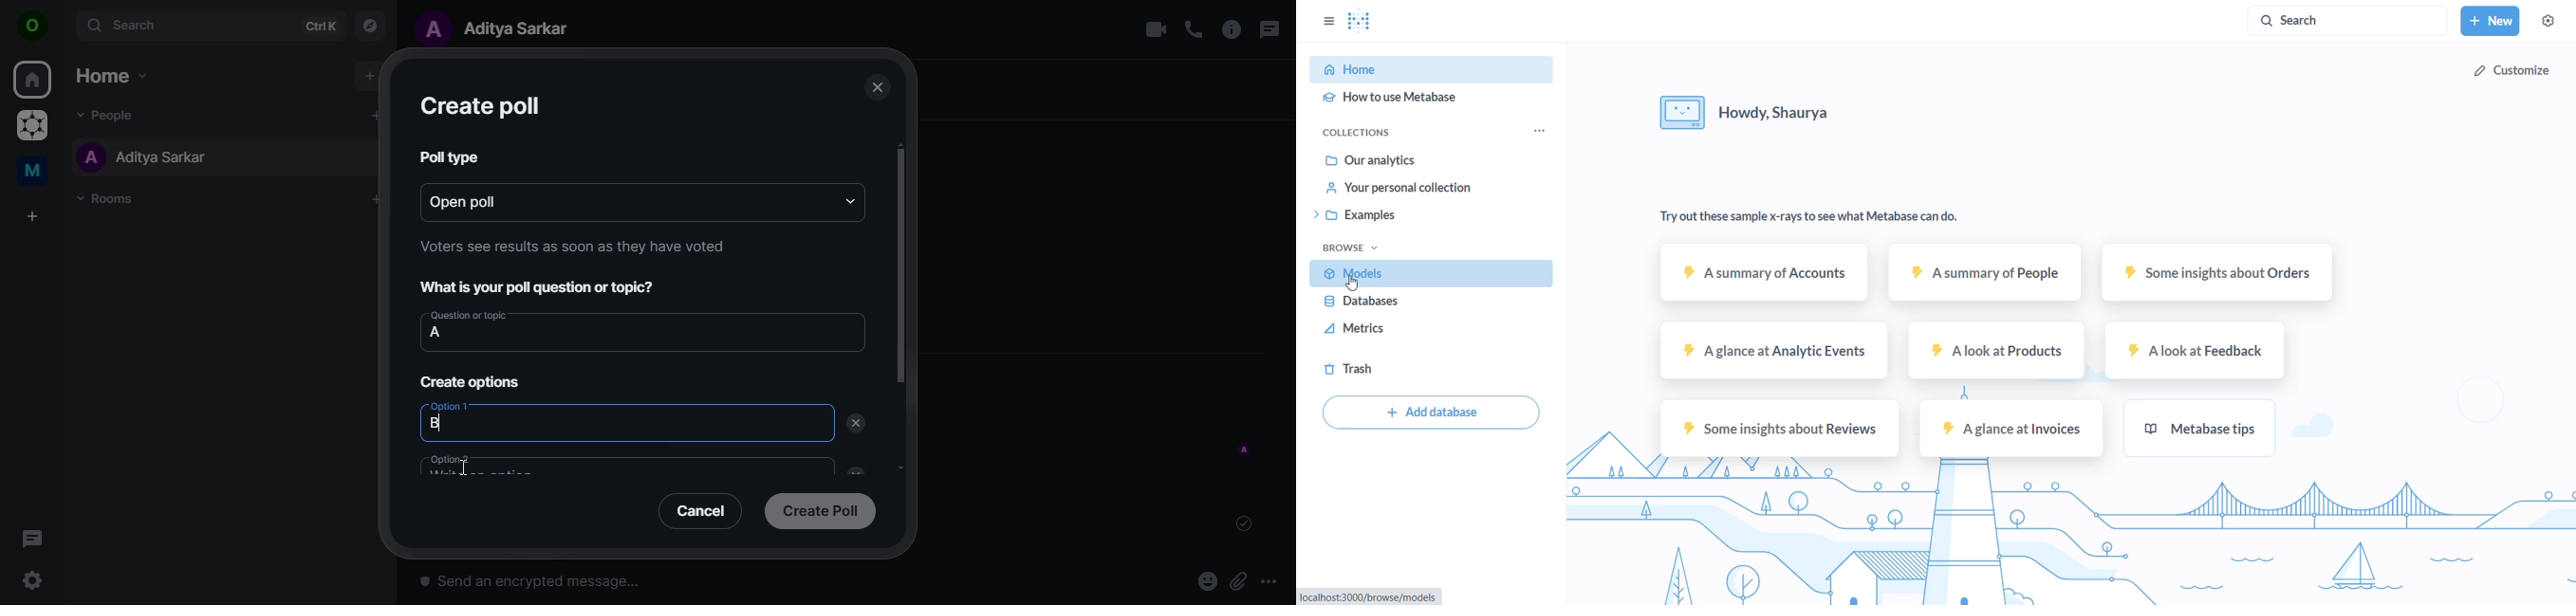 The width and height of the screenshot is (2576, 616). What do you see at coordinates (544, 288) in the screenshot?
I see `What is your poll question or topic?` at bounding box center [544, 288].